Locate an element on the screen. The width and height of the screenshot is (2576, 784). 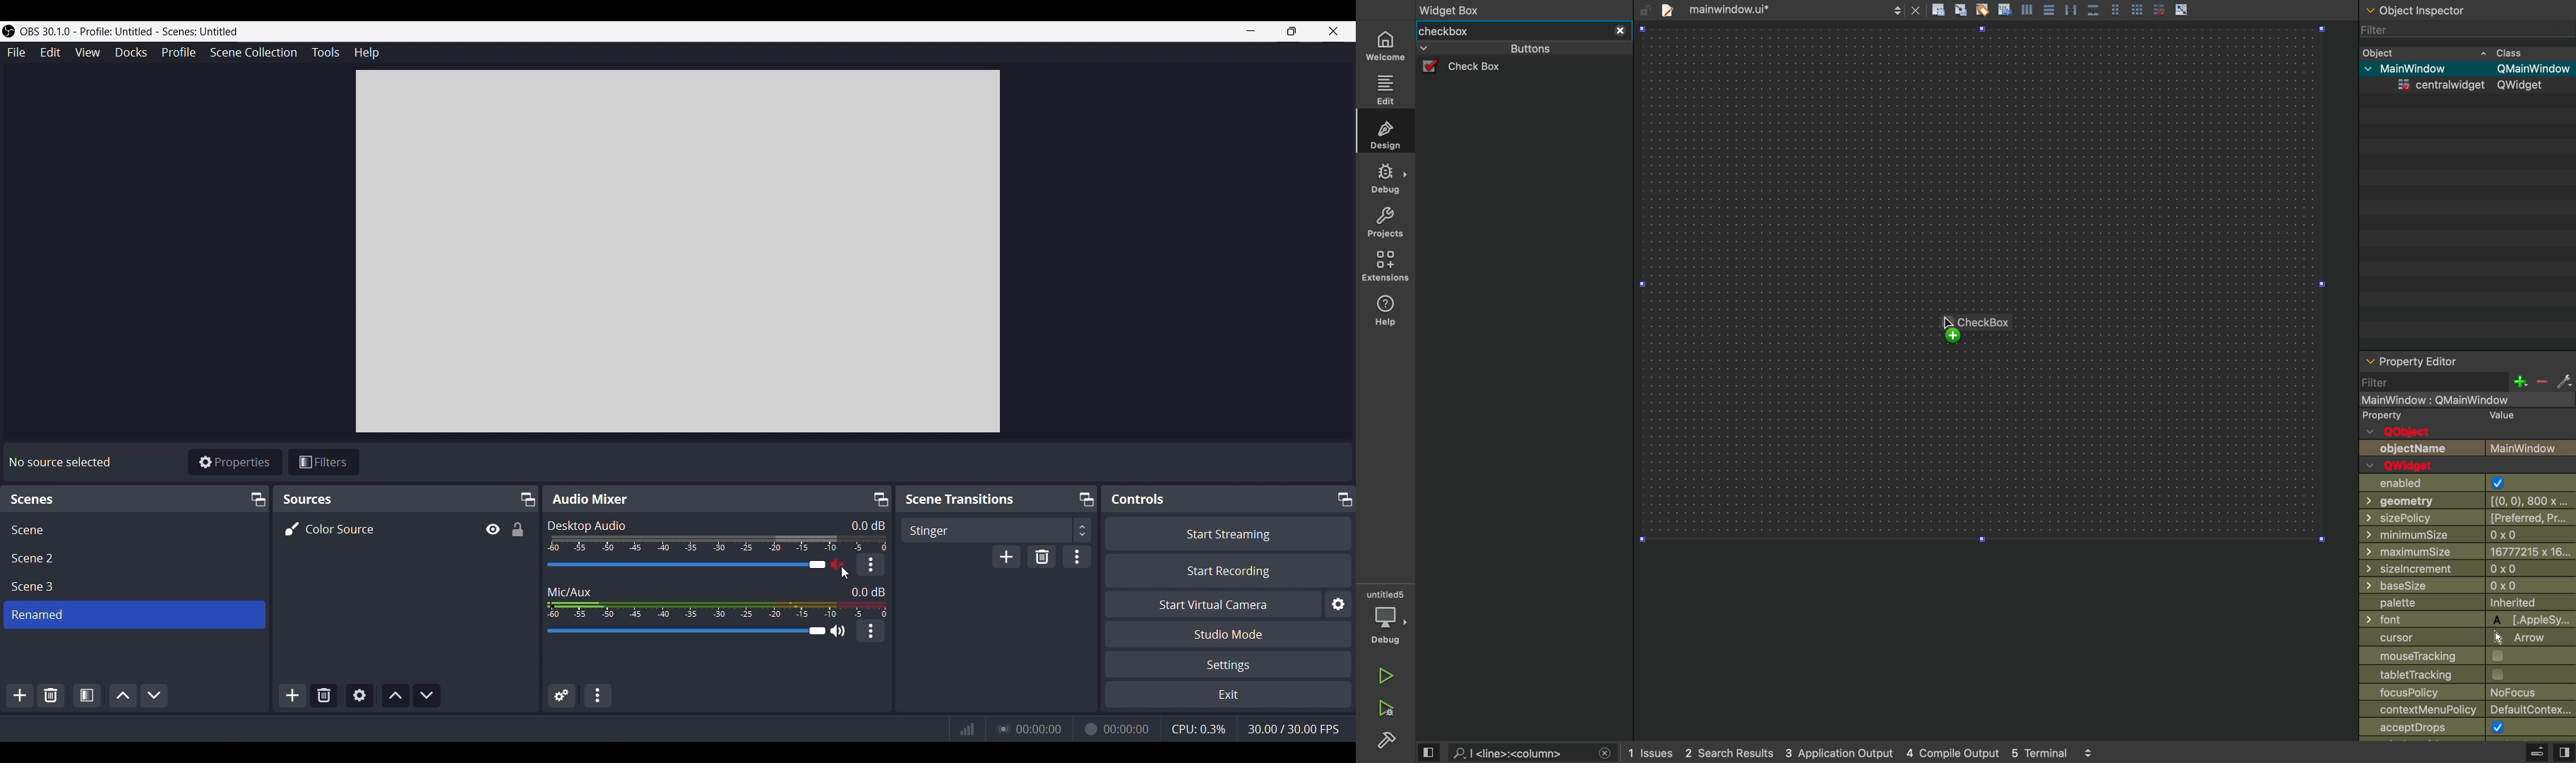
Profile is located at coordinates (178, 53).